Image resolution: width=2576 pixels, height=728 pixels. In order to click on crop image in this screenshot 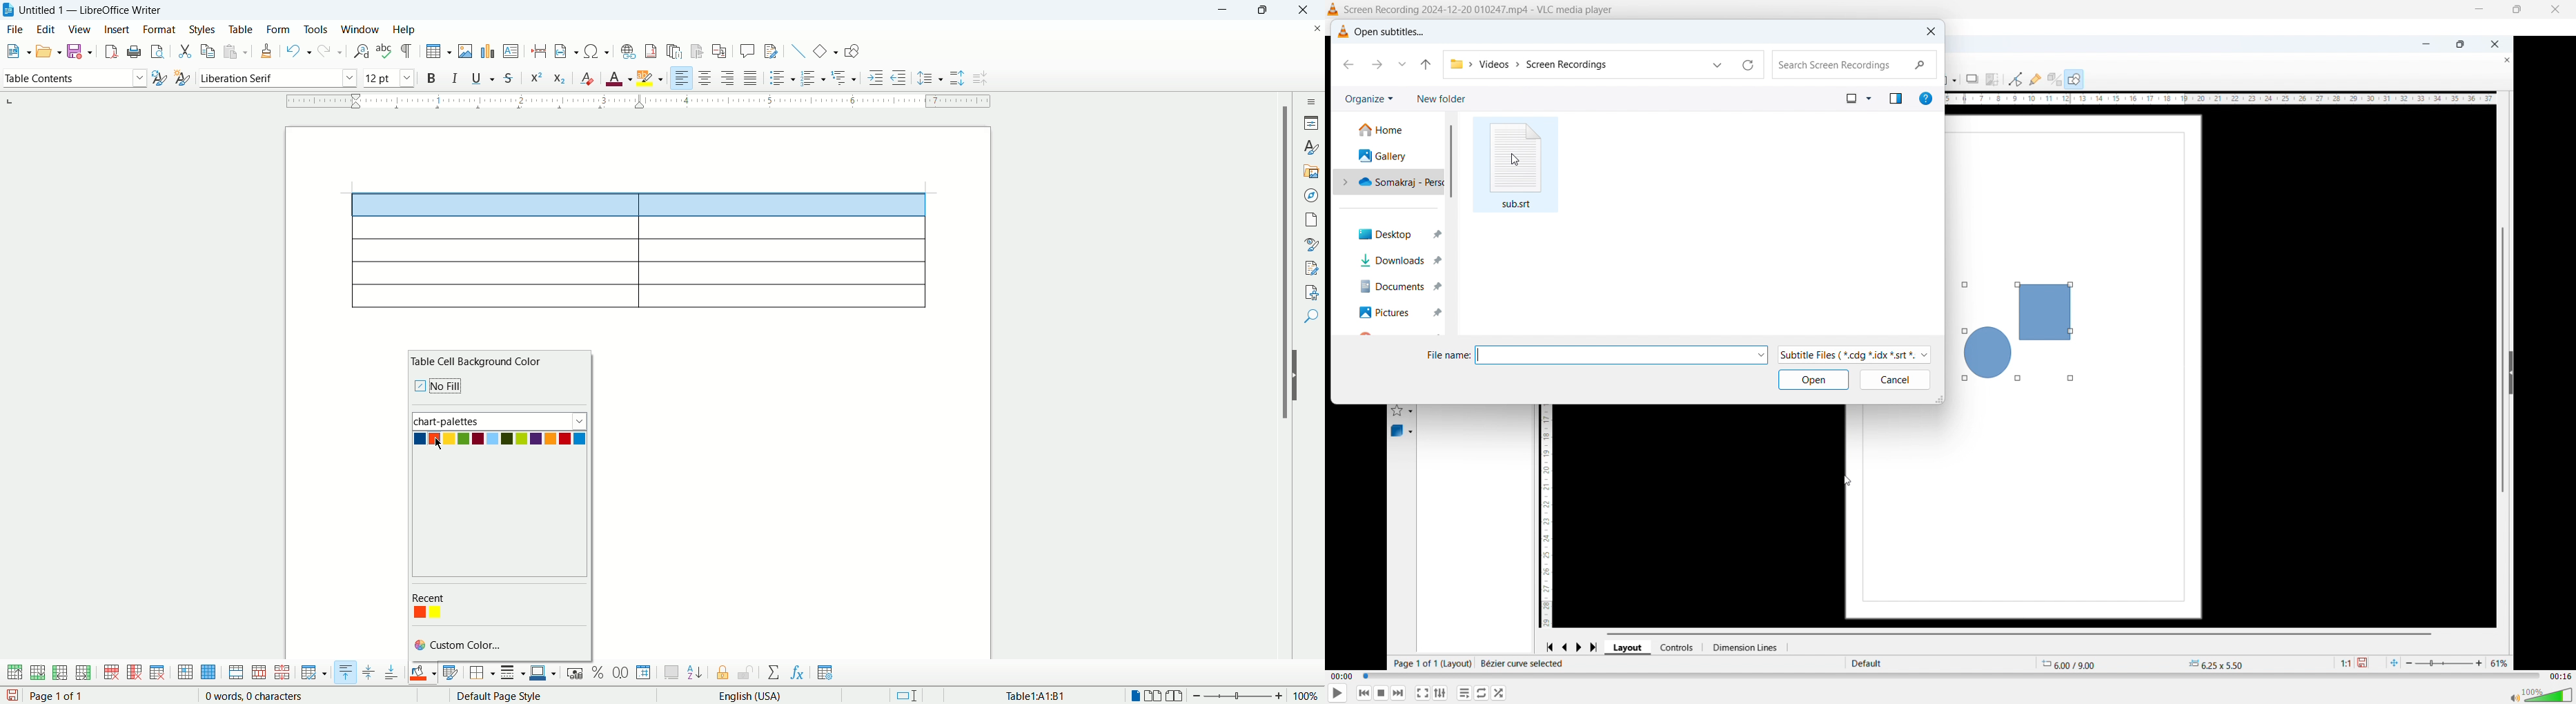, I will do `click(1994, 78)`.